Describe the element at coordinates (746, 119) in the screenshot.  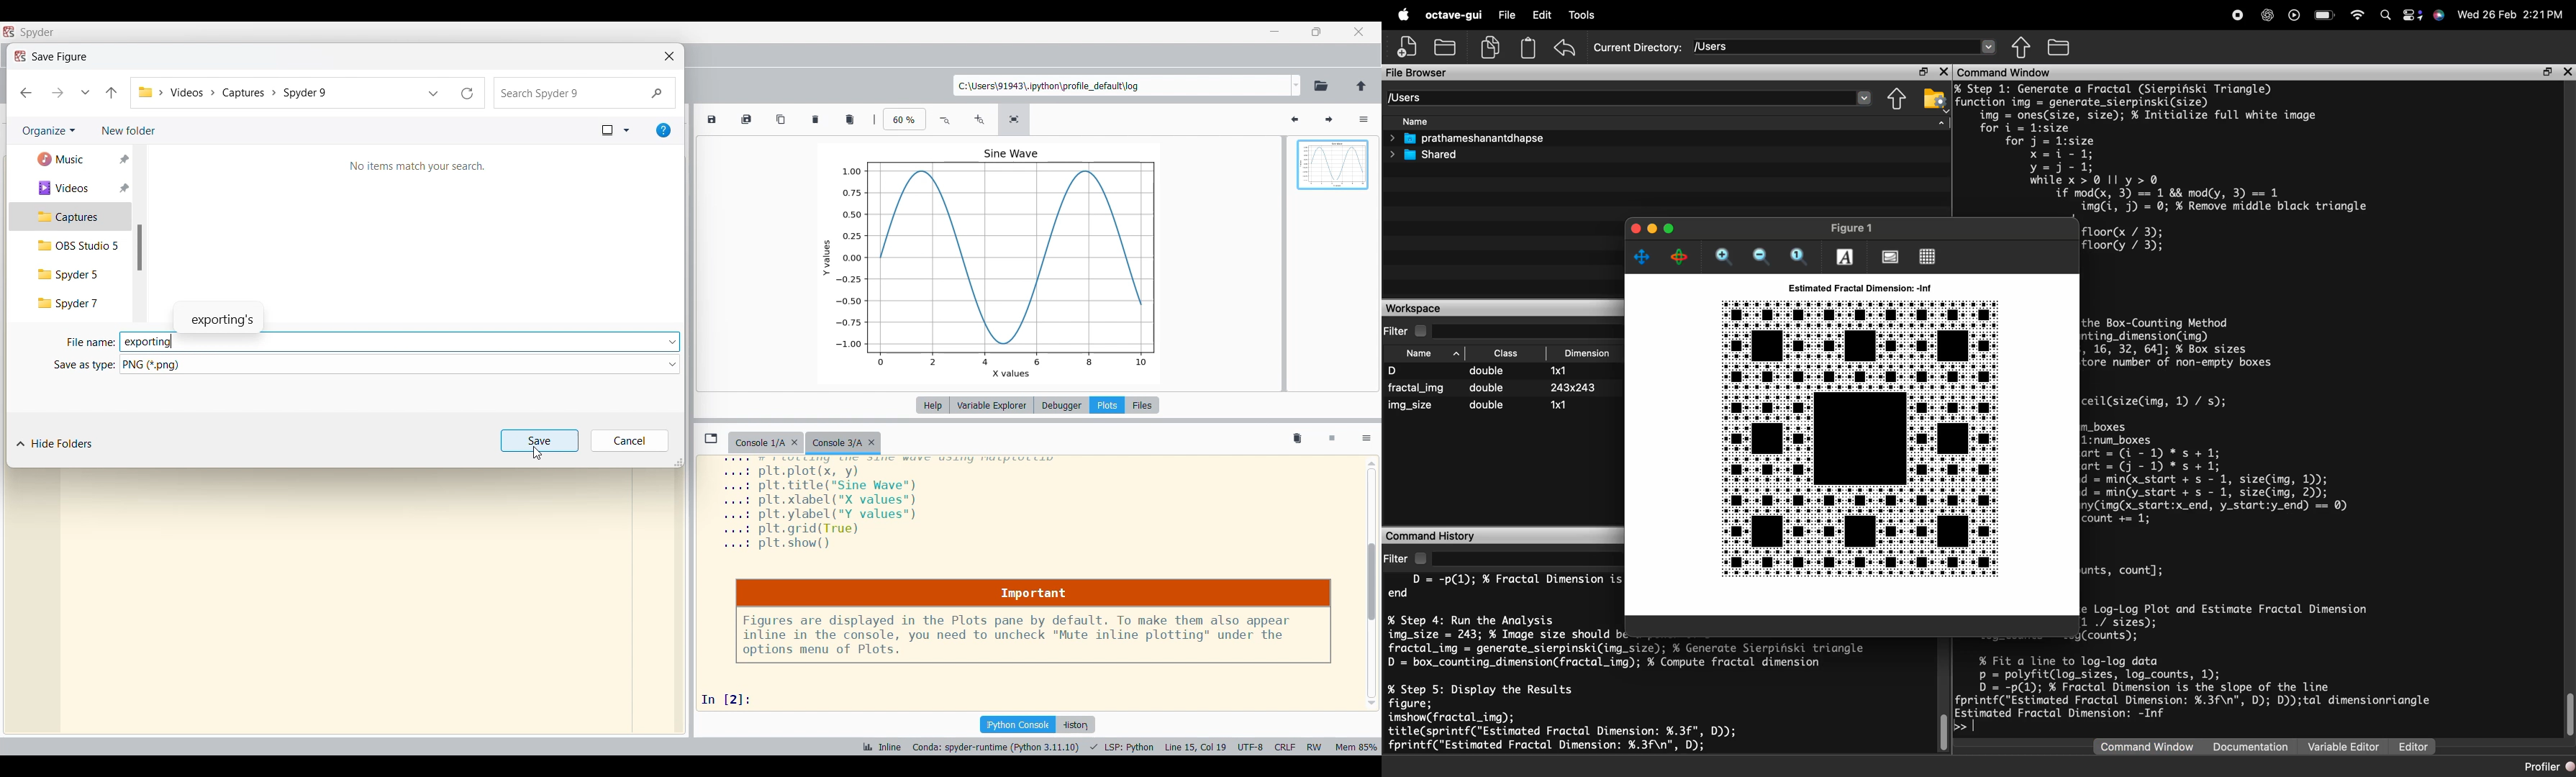
I see `Save all plots` at that location.